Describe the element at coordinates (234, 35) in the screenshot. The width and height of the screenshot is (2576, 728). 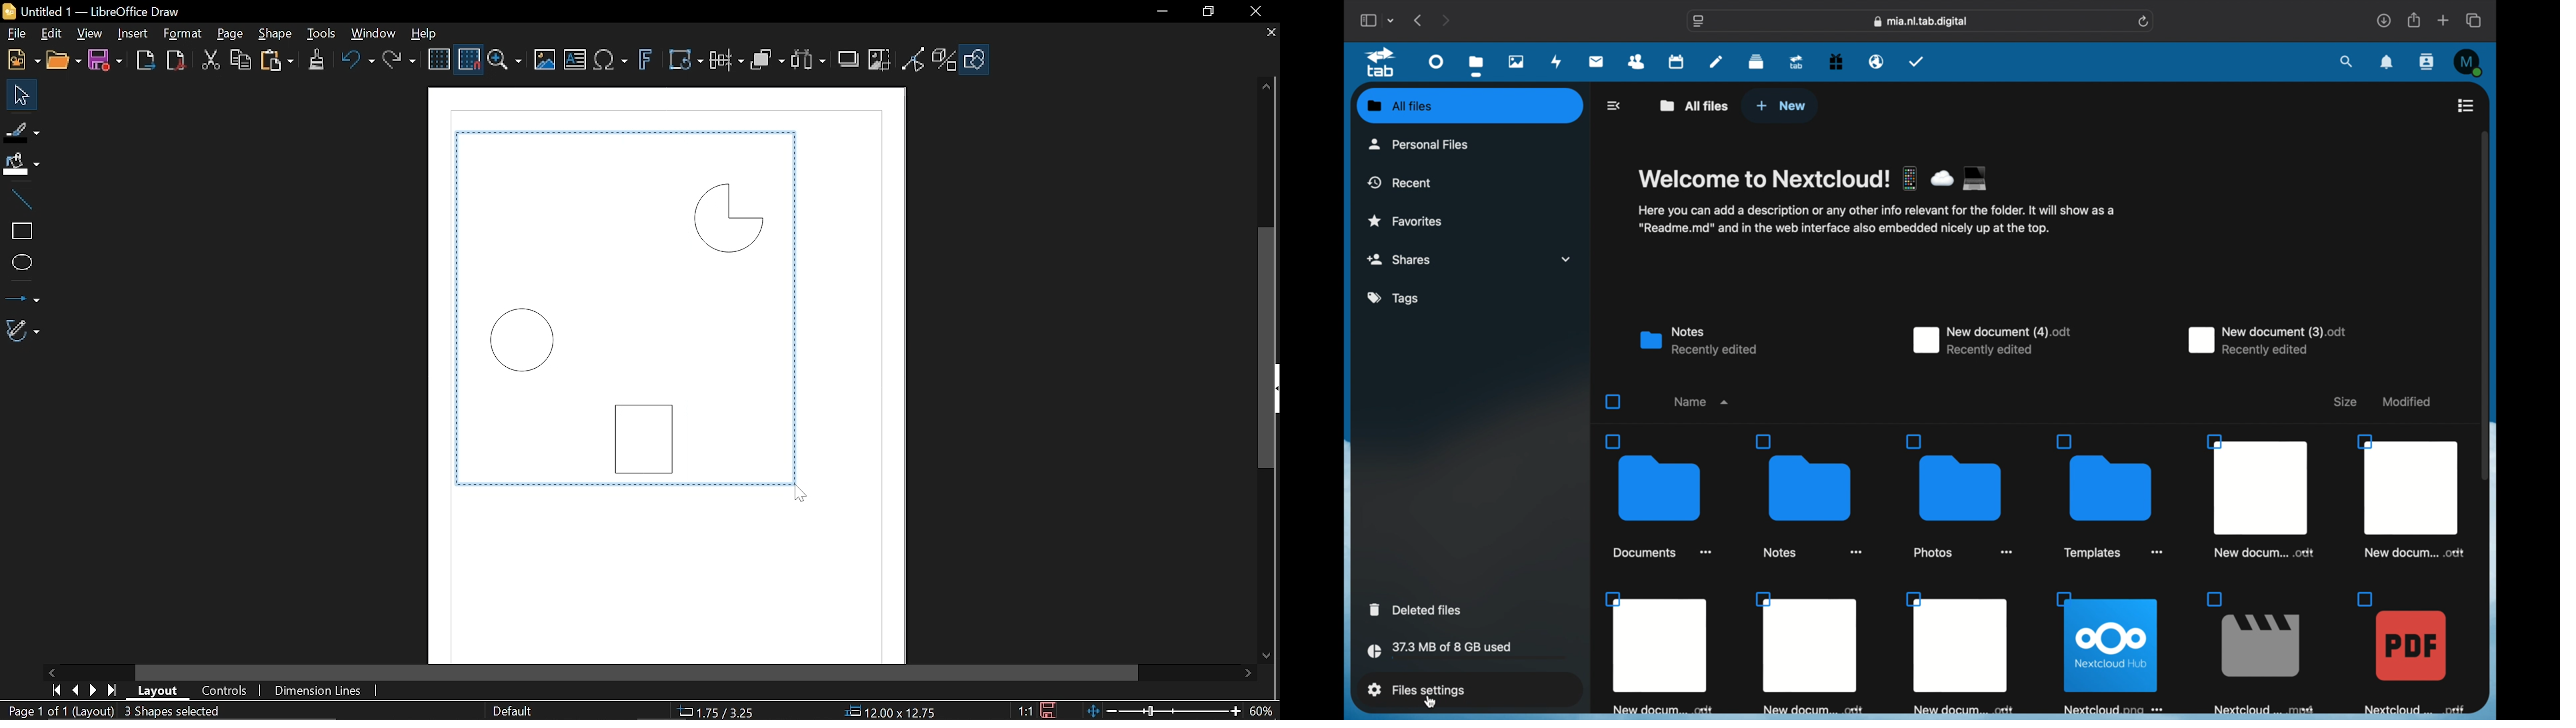
I see `page` at that location.